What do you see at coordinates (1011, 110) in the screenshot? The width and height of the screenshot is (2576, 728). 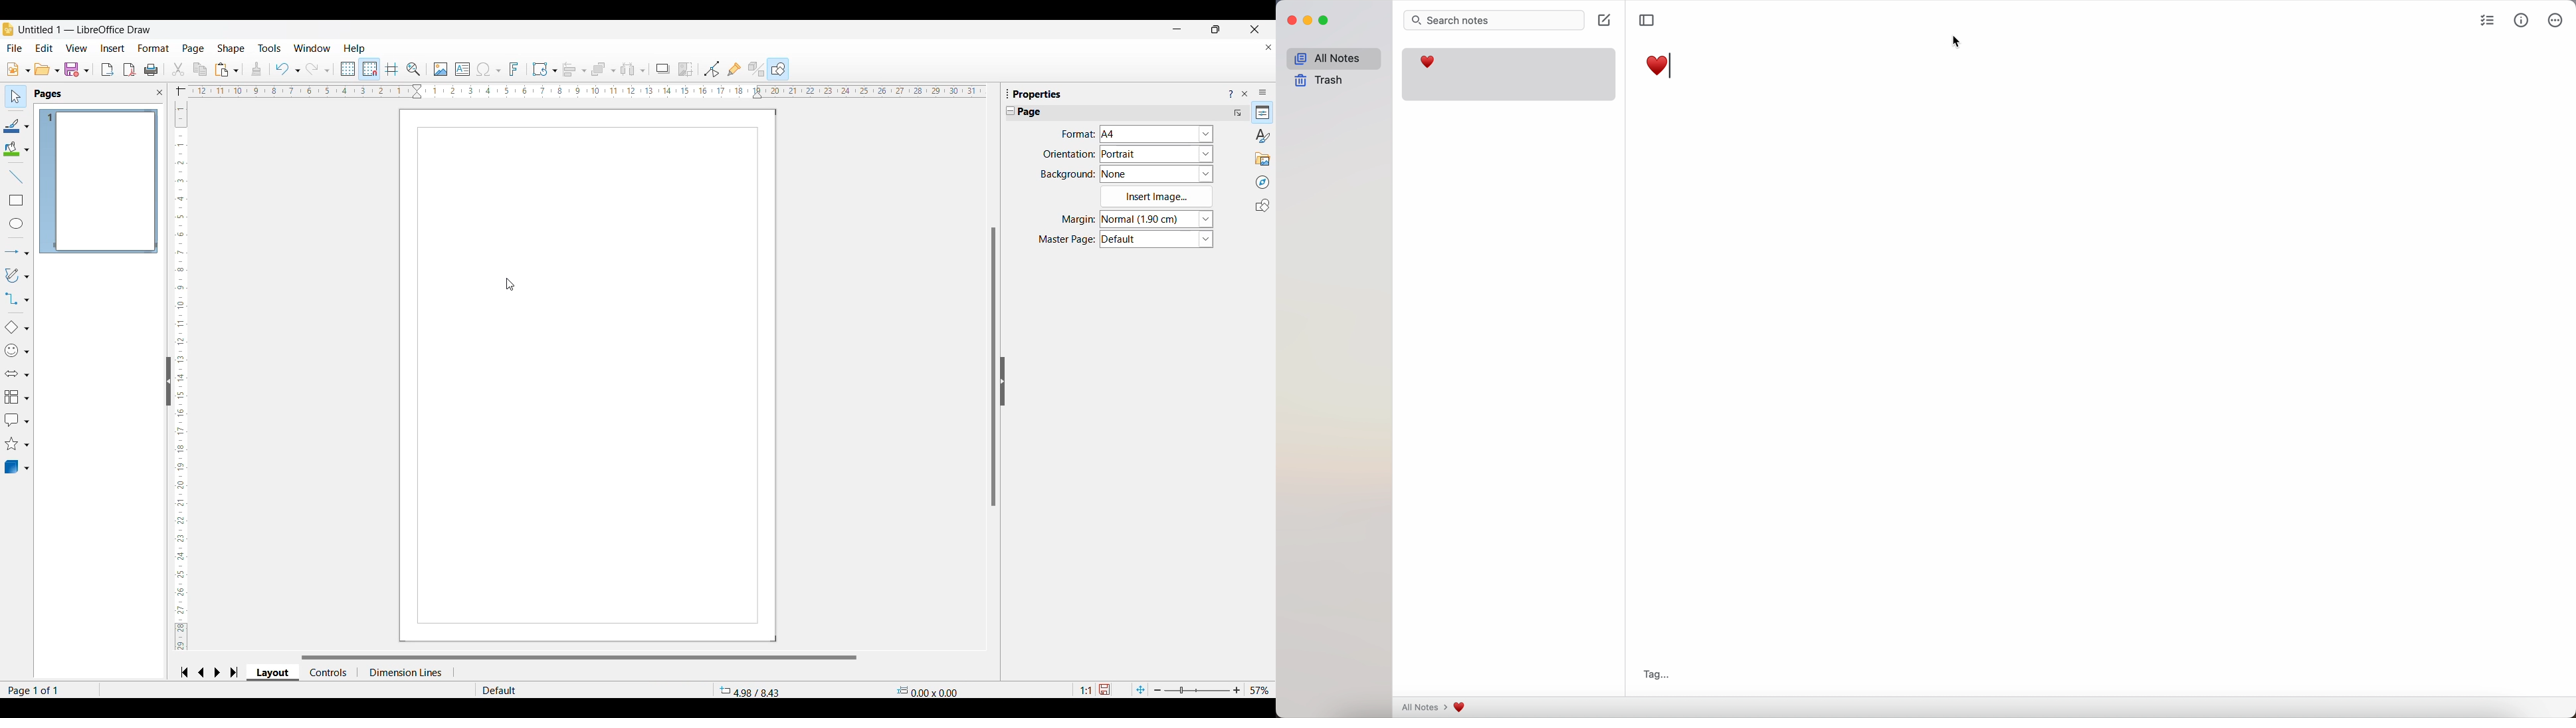 I see `Collapse` at bounding box center [1011, 110].